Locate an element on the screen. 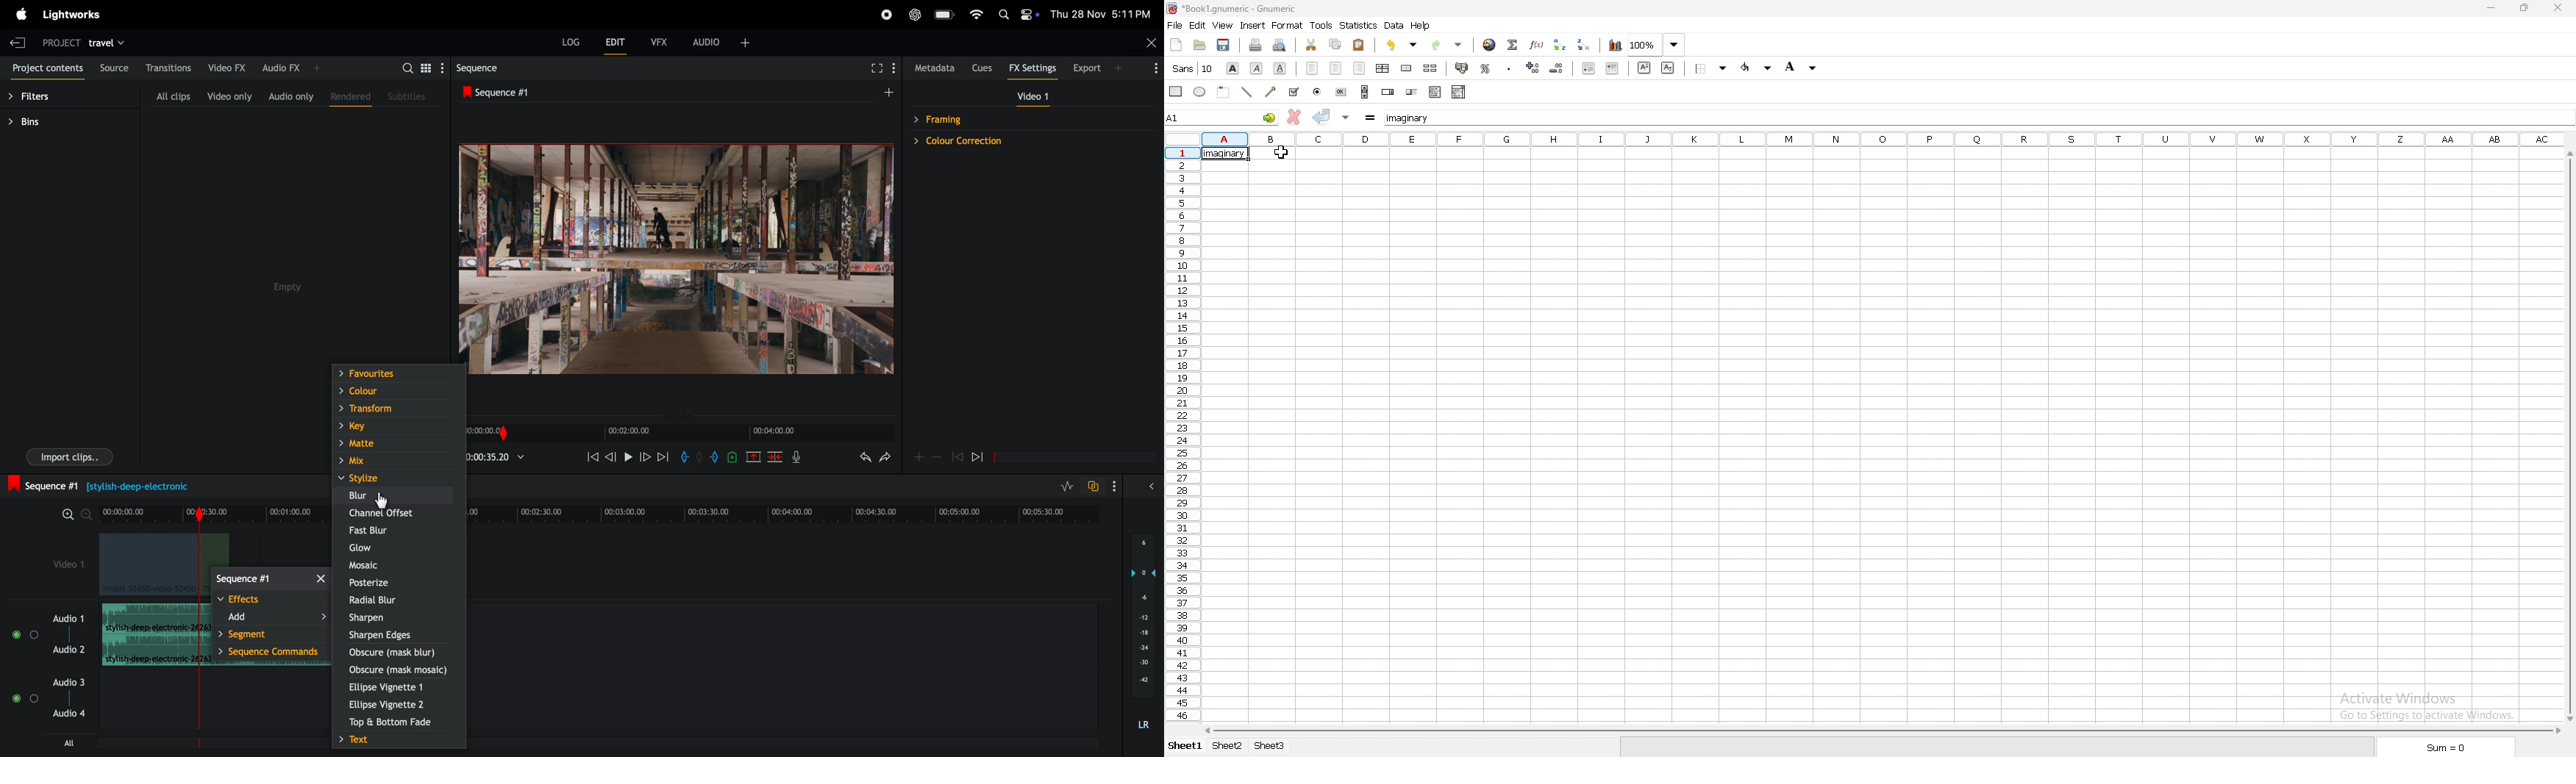 The height and width of the screenshot is (784, 2576). ellipse vignttte is located at coordinates (394, 687).